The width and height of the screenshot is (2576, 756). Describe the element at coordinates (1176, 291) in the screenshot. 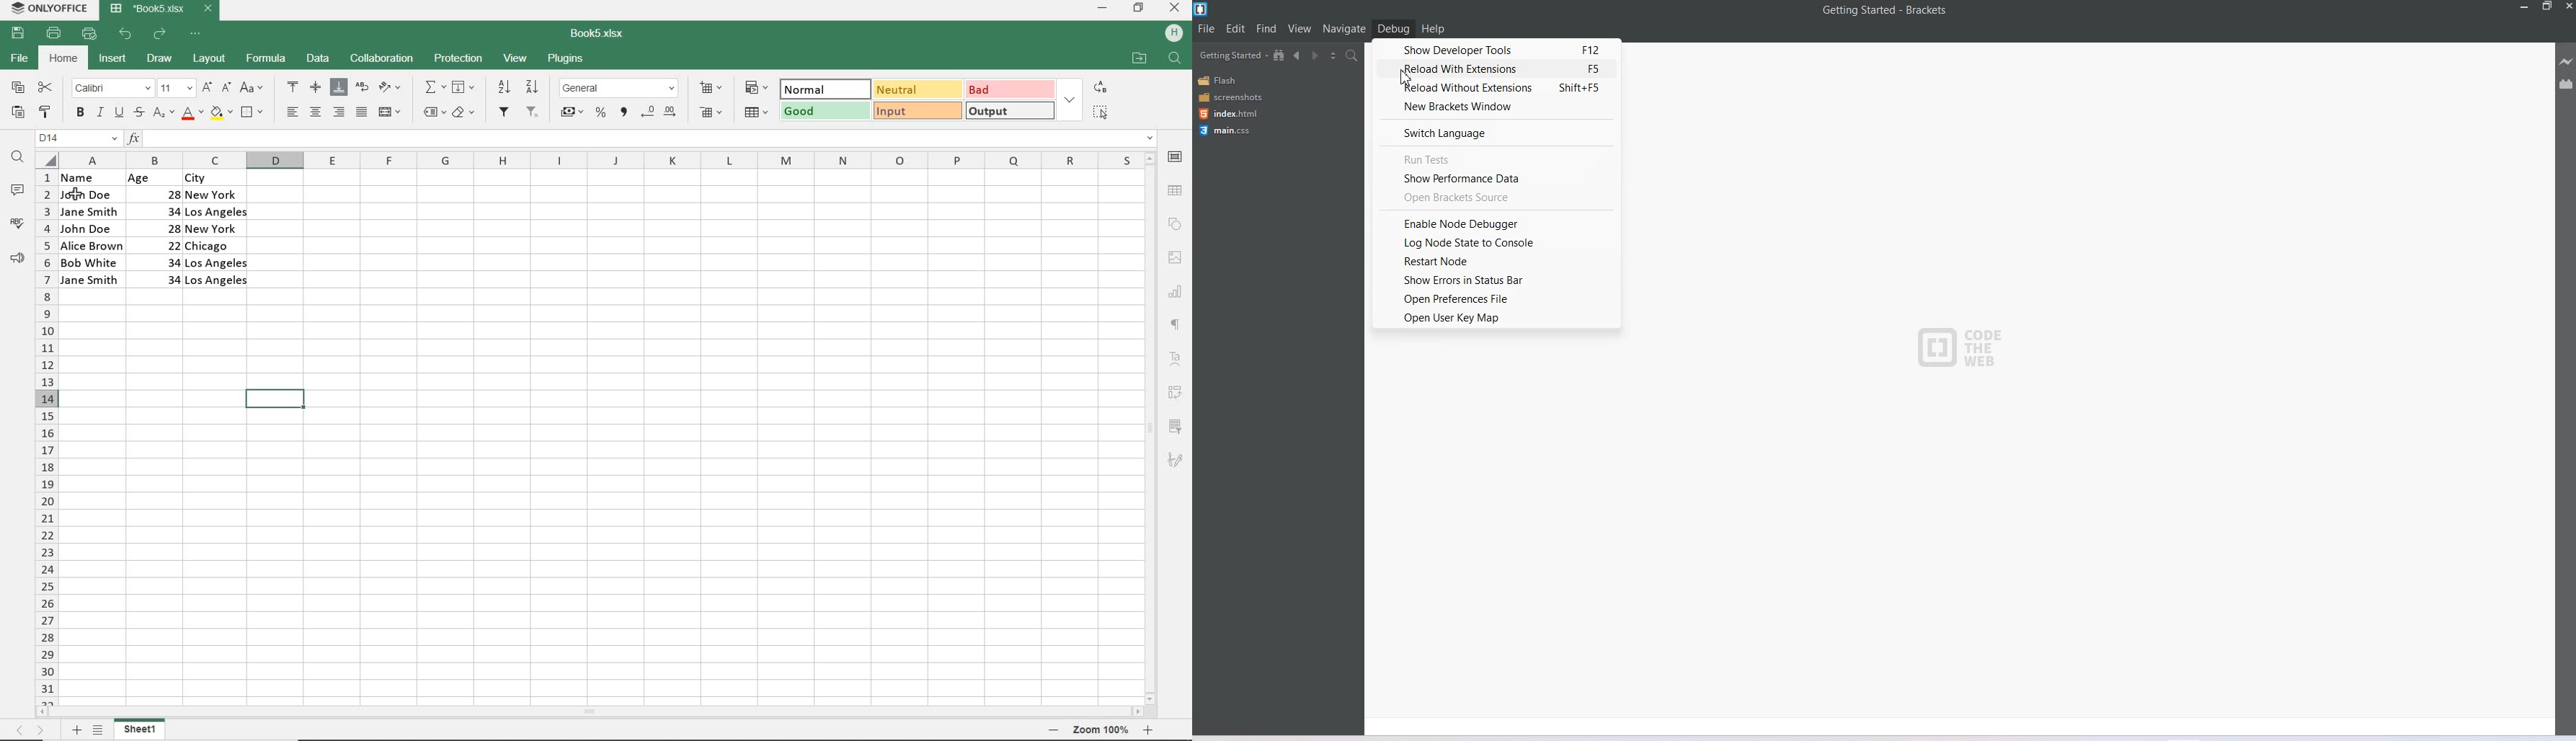

I see `CHART` at that location.